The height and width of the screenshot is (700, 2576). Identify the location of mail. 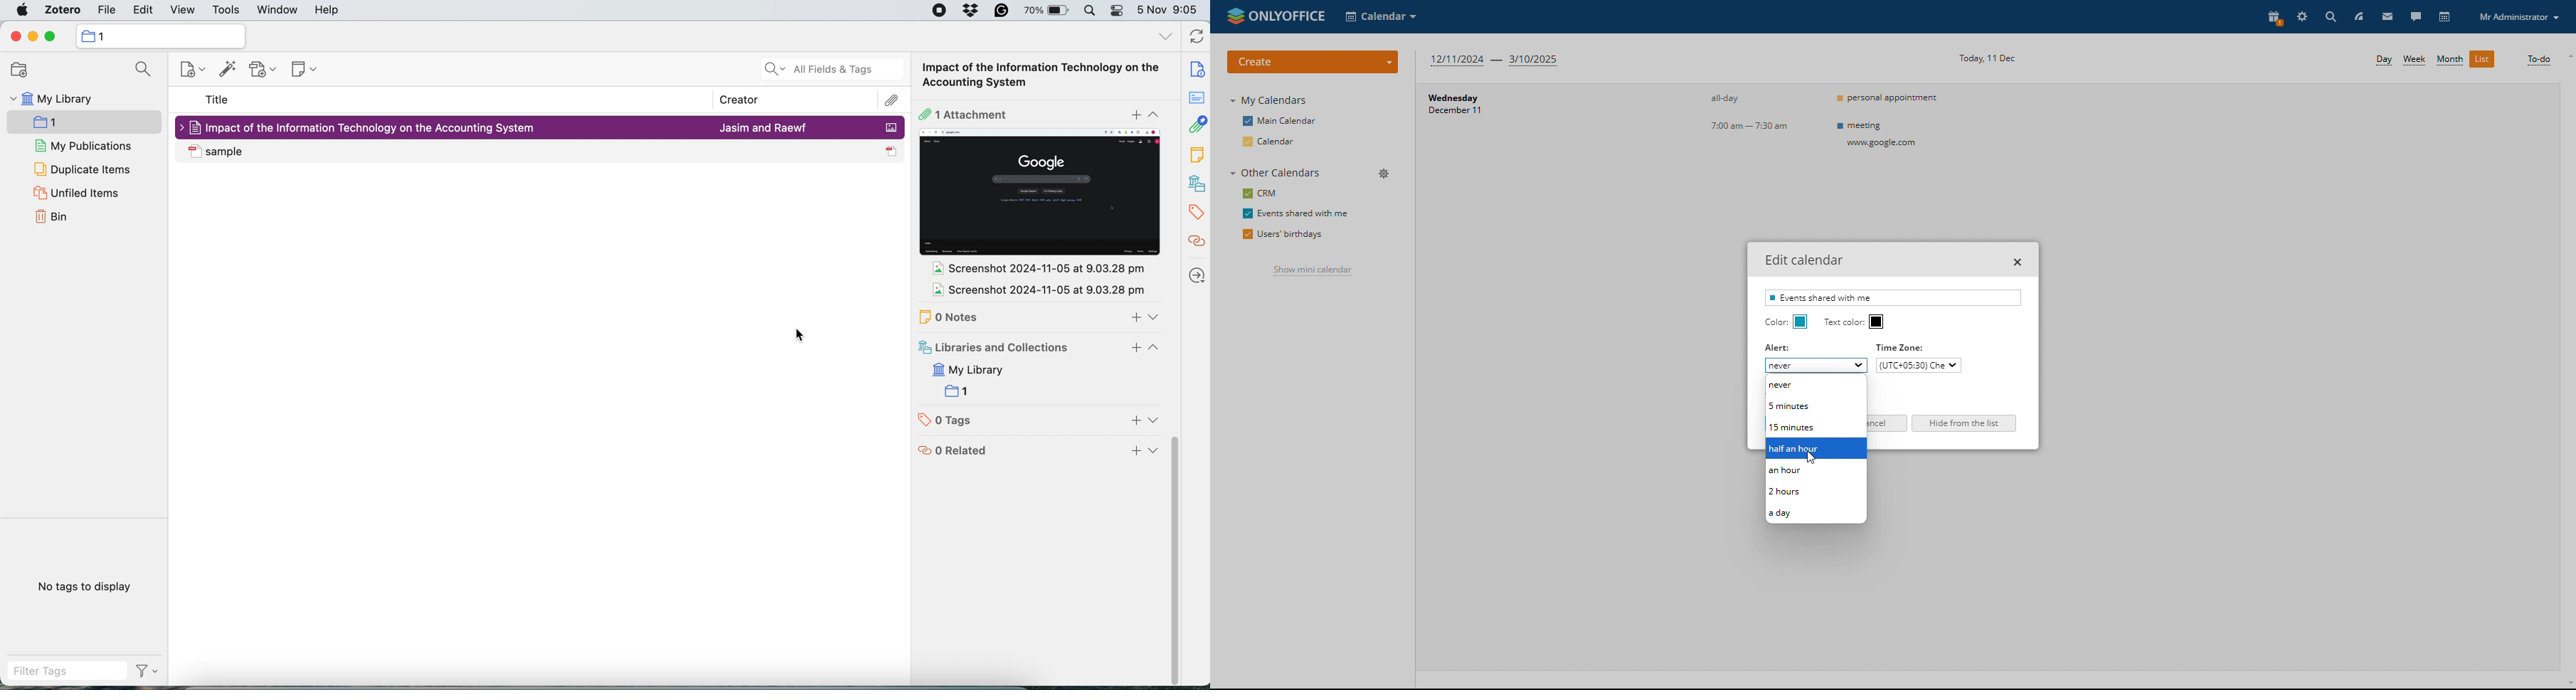
(2387, 16).